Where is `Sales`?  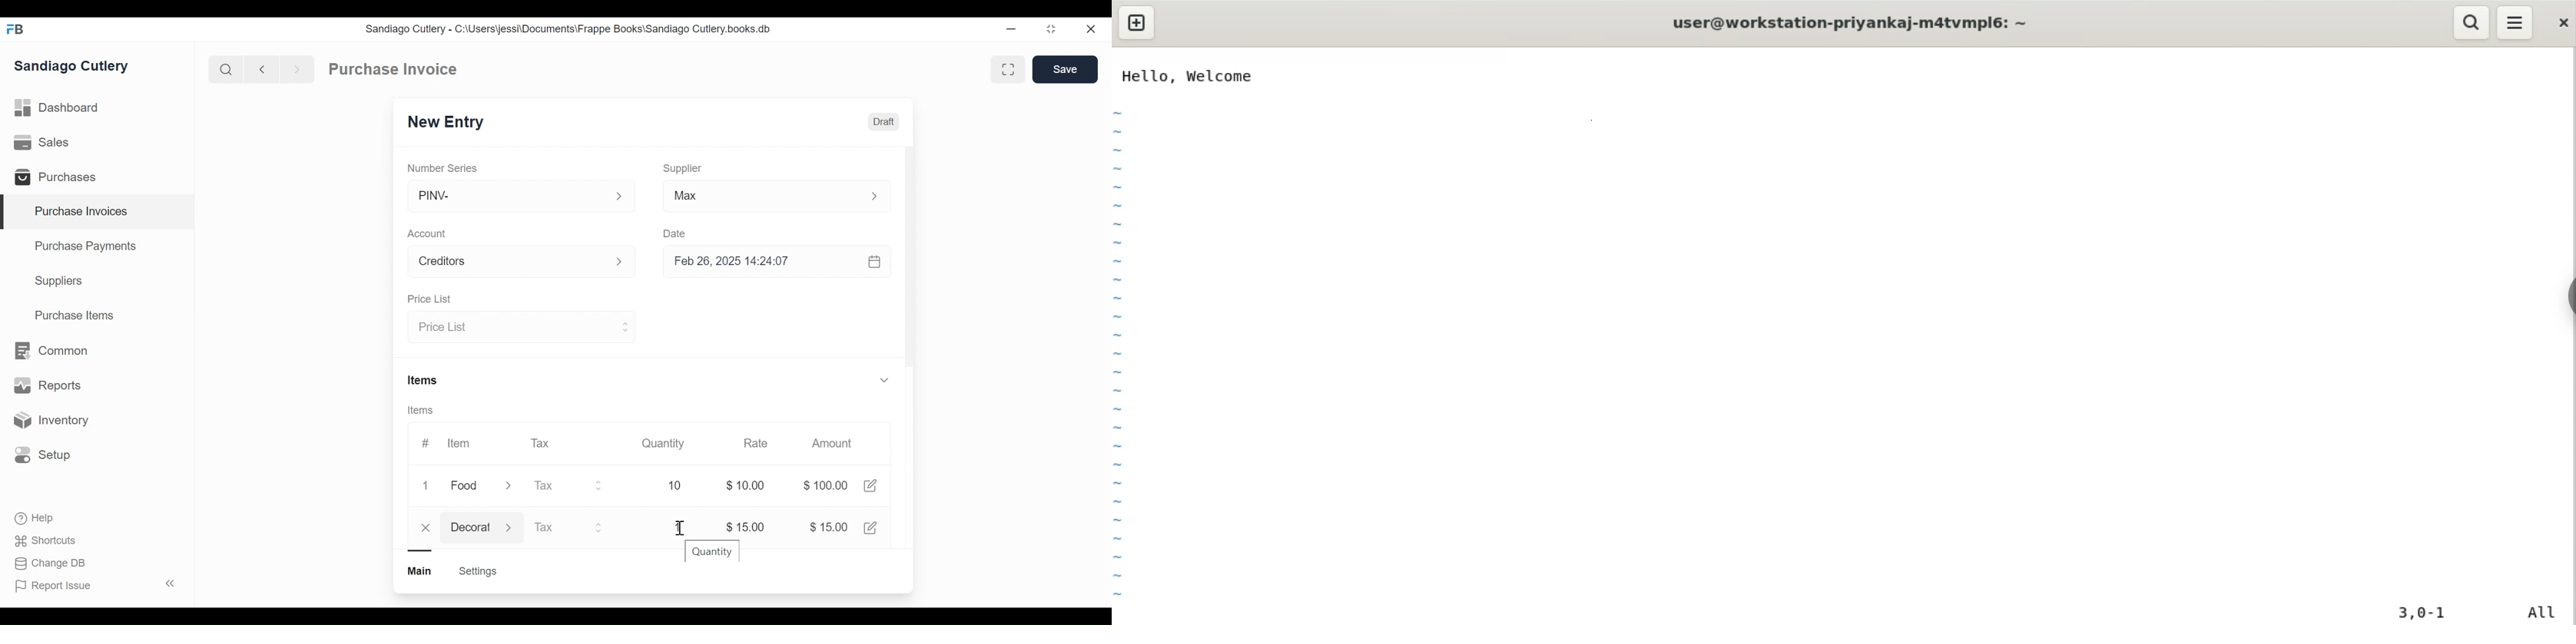 Sales is located at coordinates (44, 143).